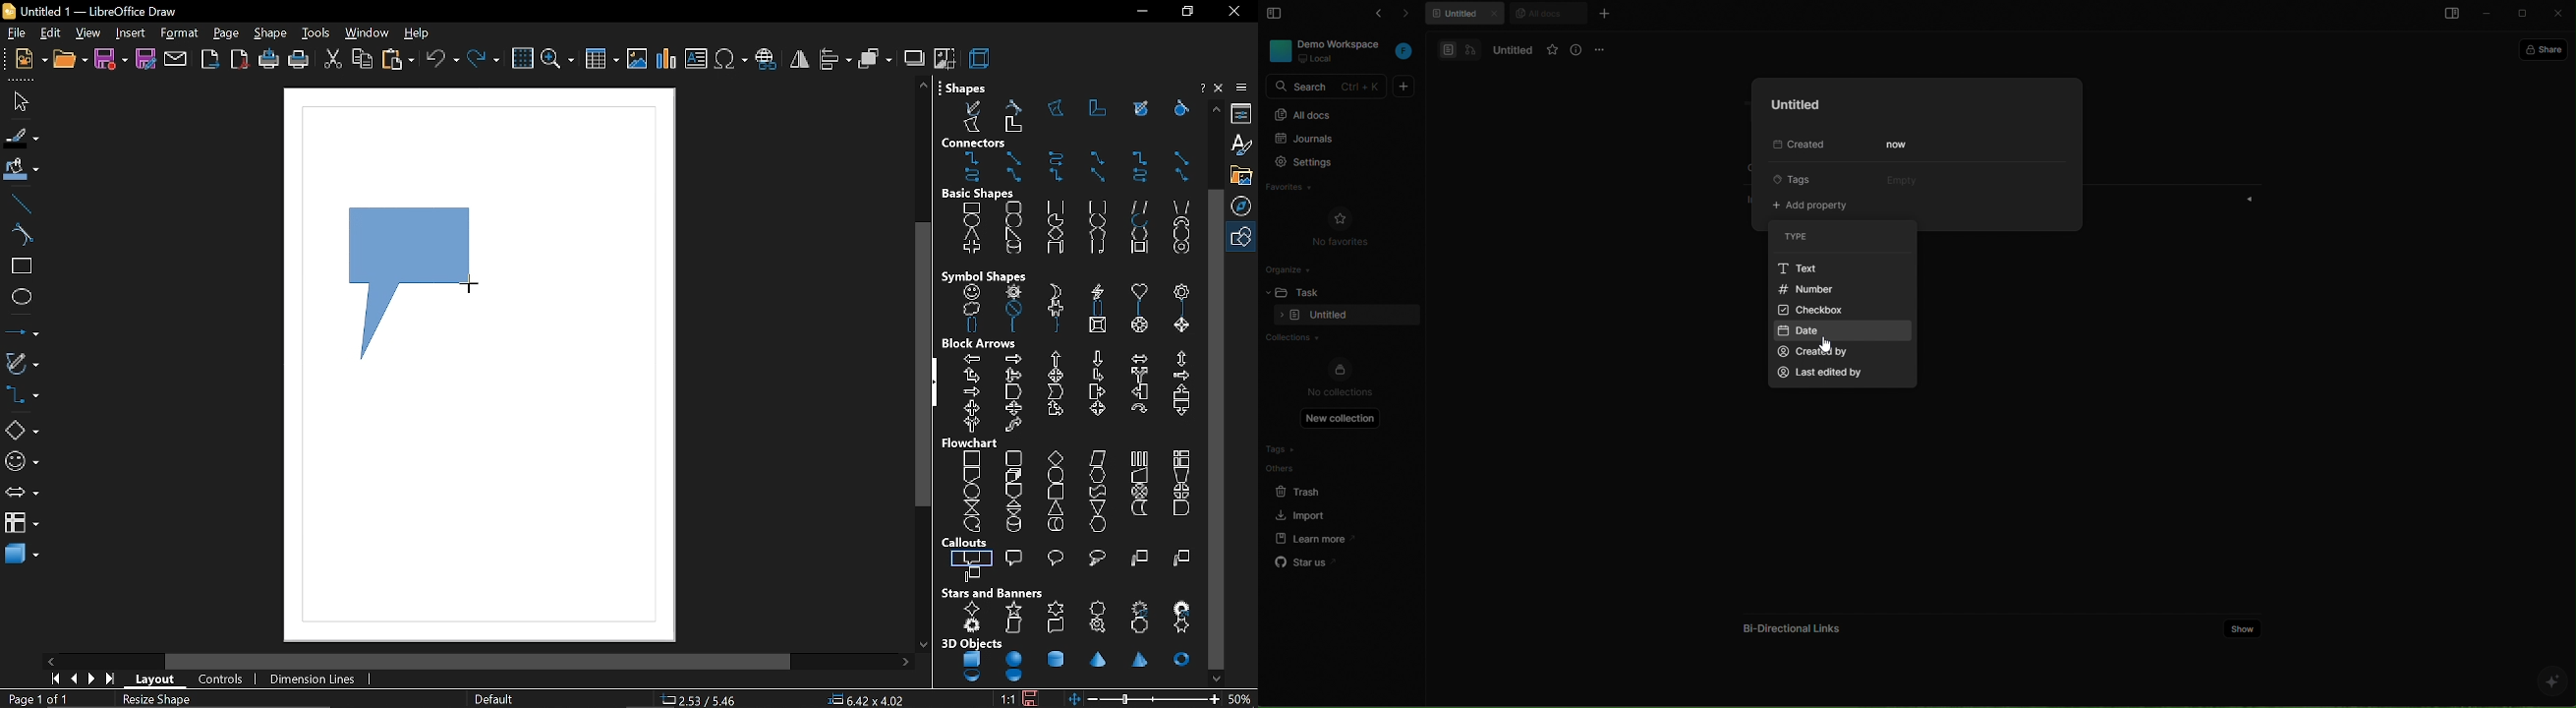 The width and height of the screenshot is (2576, 728). I want to click on export, so click(210, 61).